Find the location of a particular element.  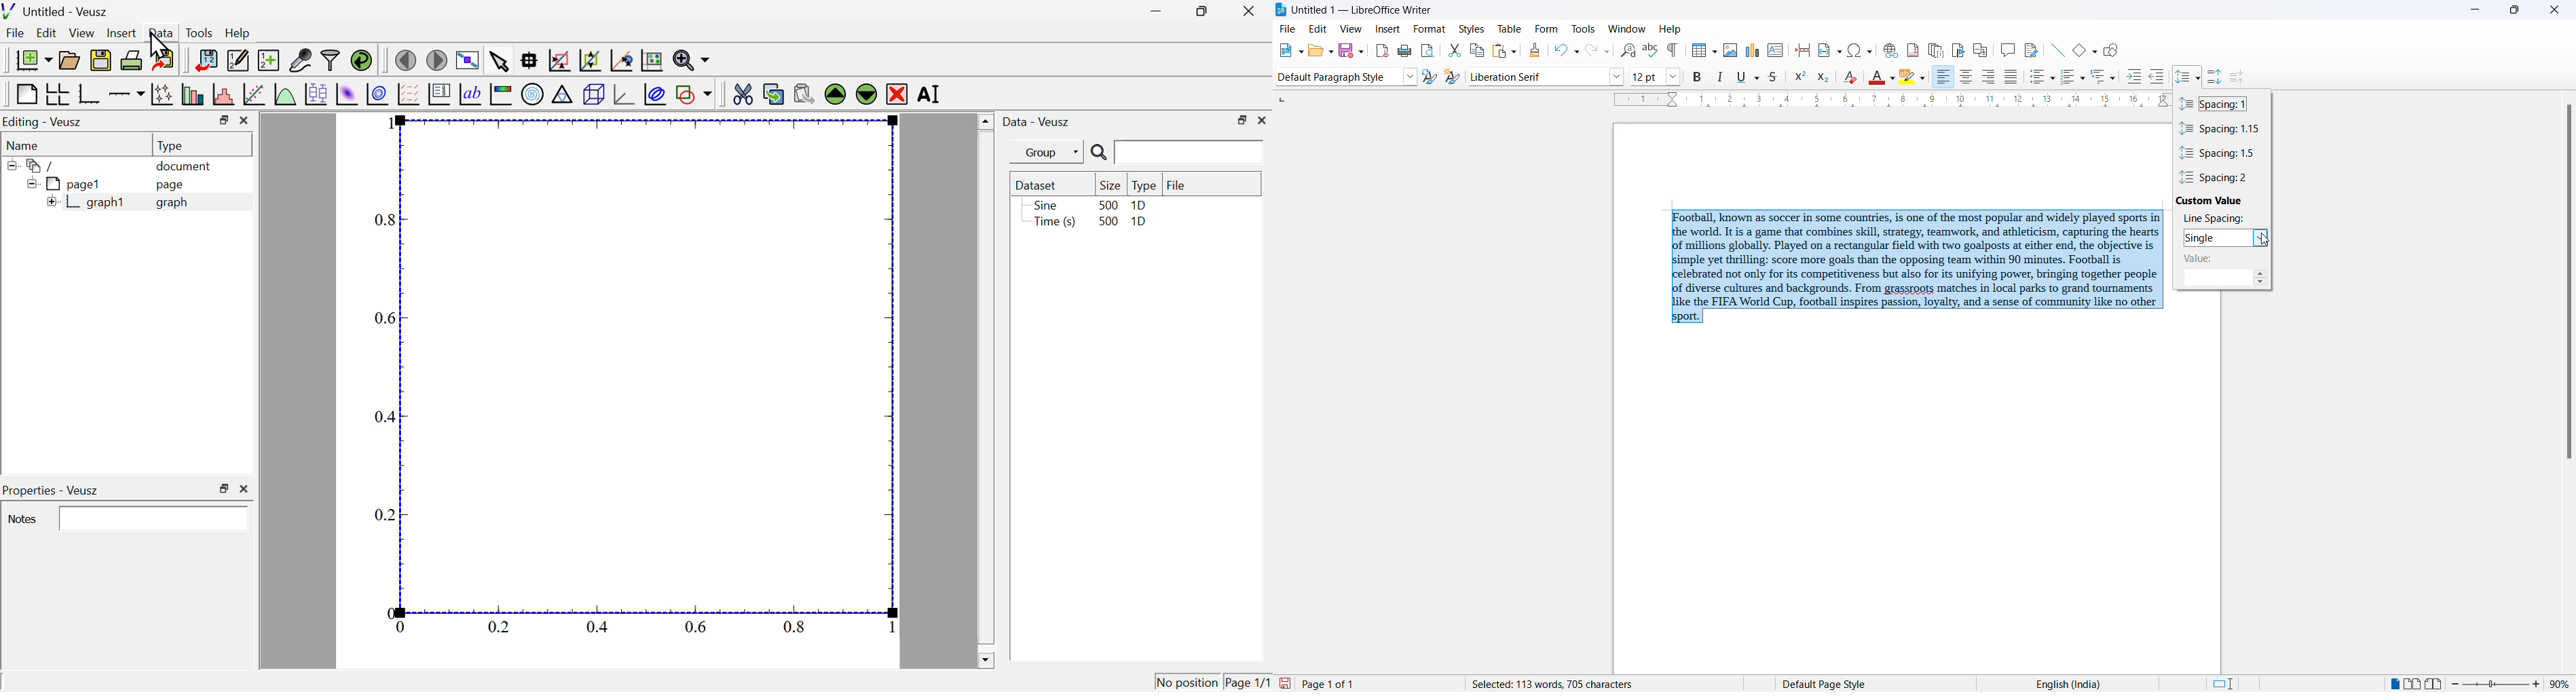

filter data is located at coordinates (331, 61).